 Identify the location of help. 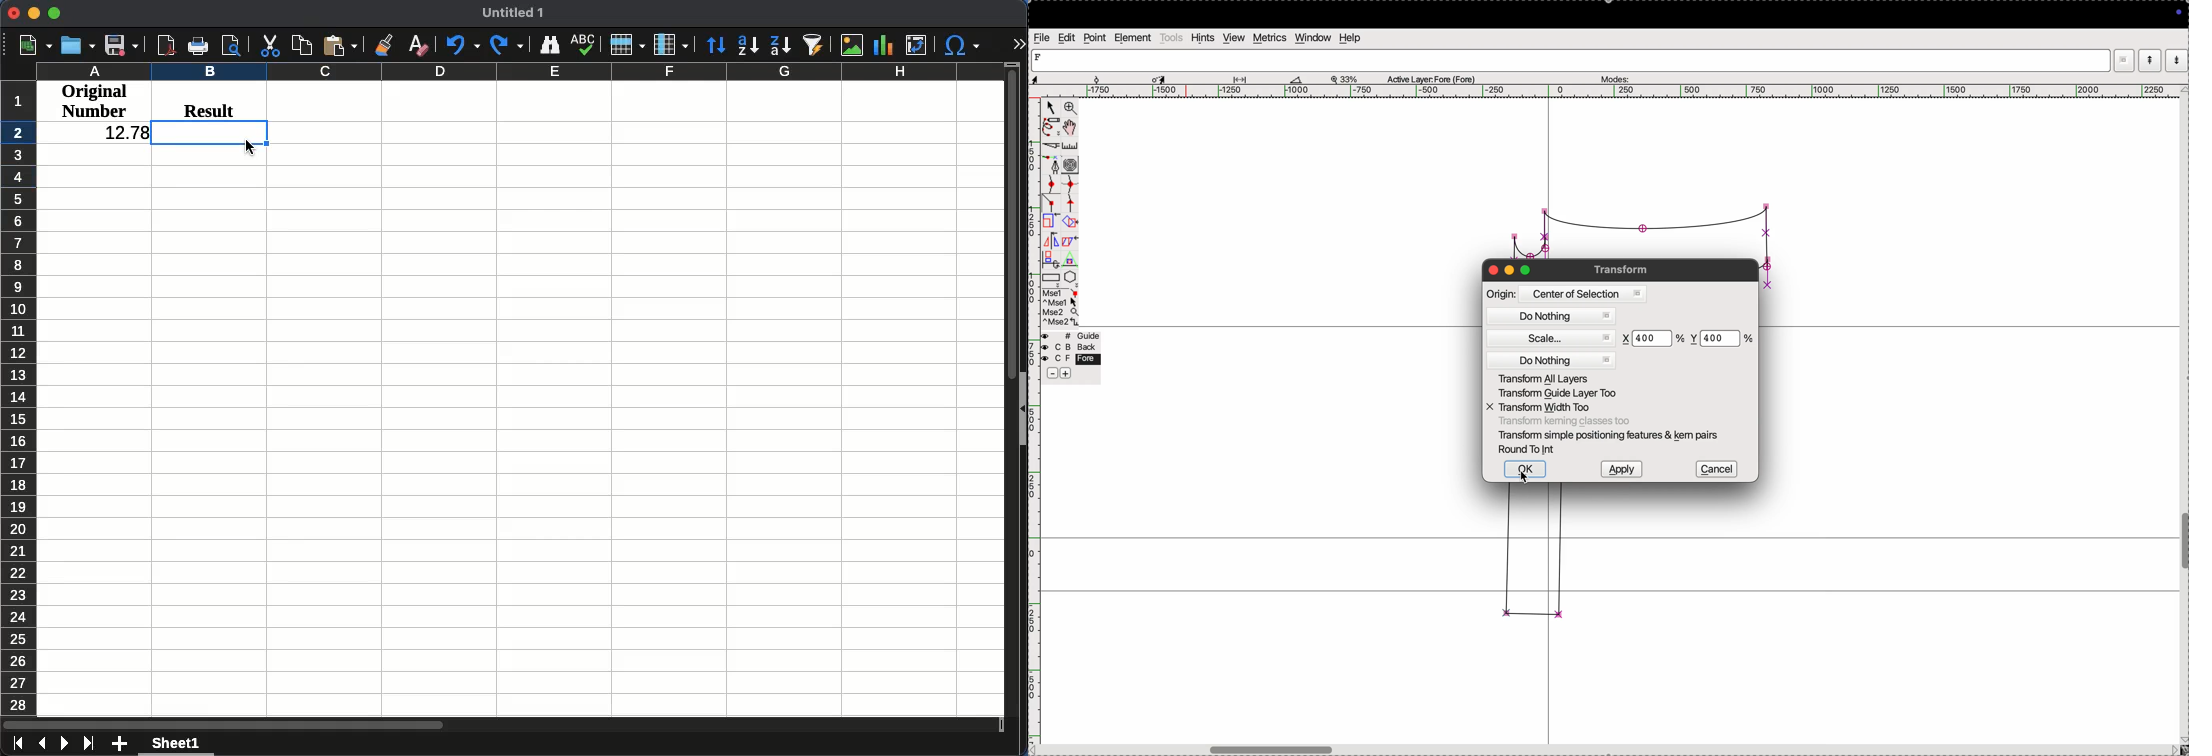
(1349, 38).